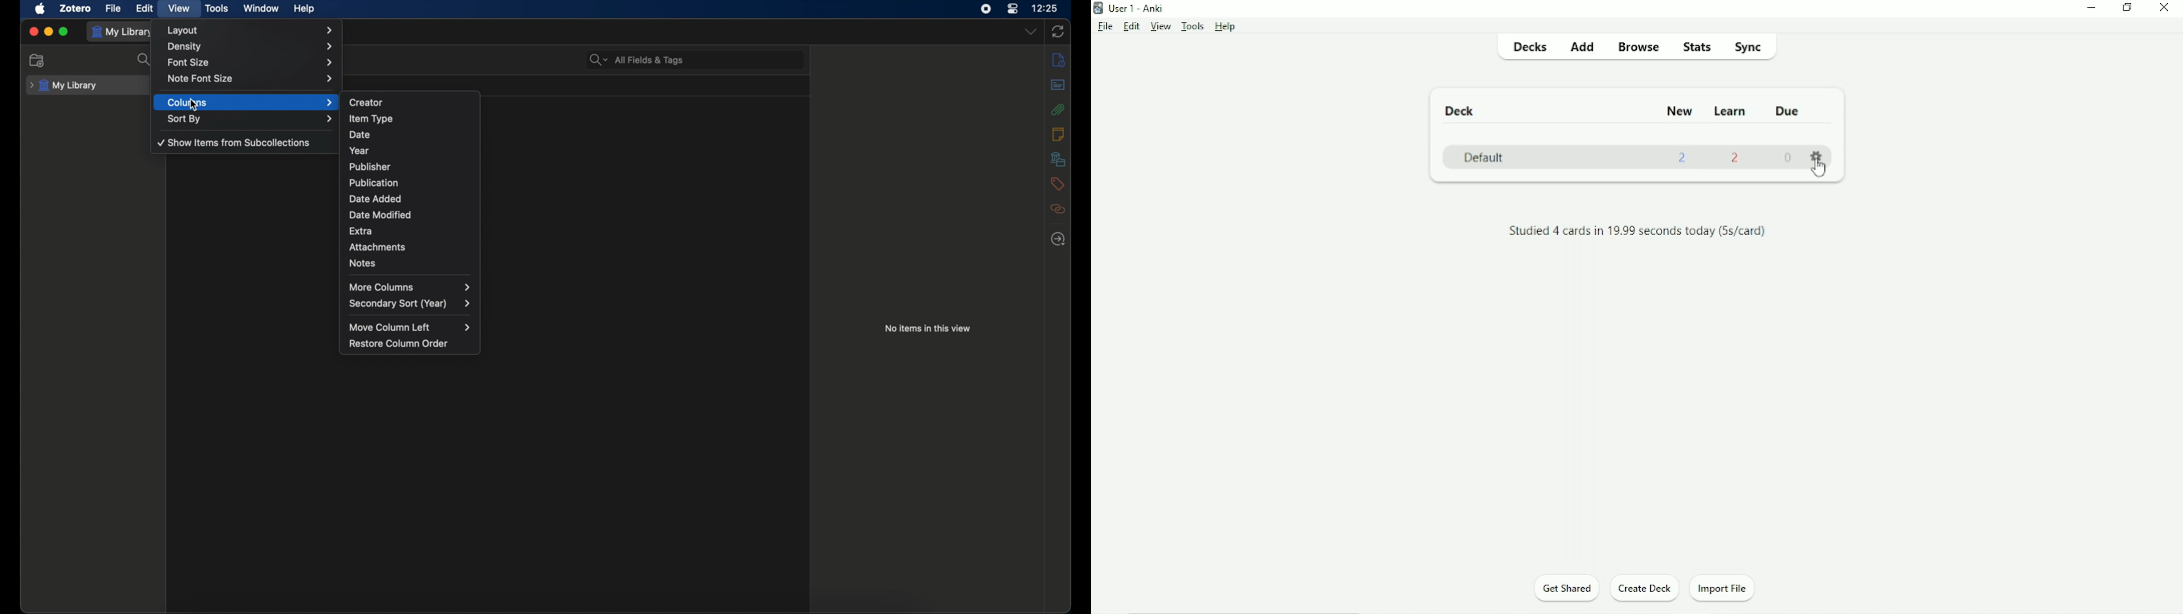 The width and height of the screenshot is (2184, 616). What do you see at coordinates (362, 231) in the screenshot?
I see `extra` at bounding box center [362, 231].